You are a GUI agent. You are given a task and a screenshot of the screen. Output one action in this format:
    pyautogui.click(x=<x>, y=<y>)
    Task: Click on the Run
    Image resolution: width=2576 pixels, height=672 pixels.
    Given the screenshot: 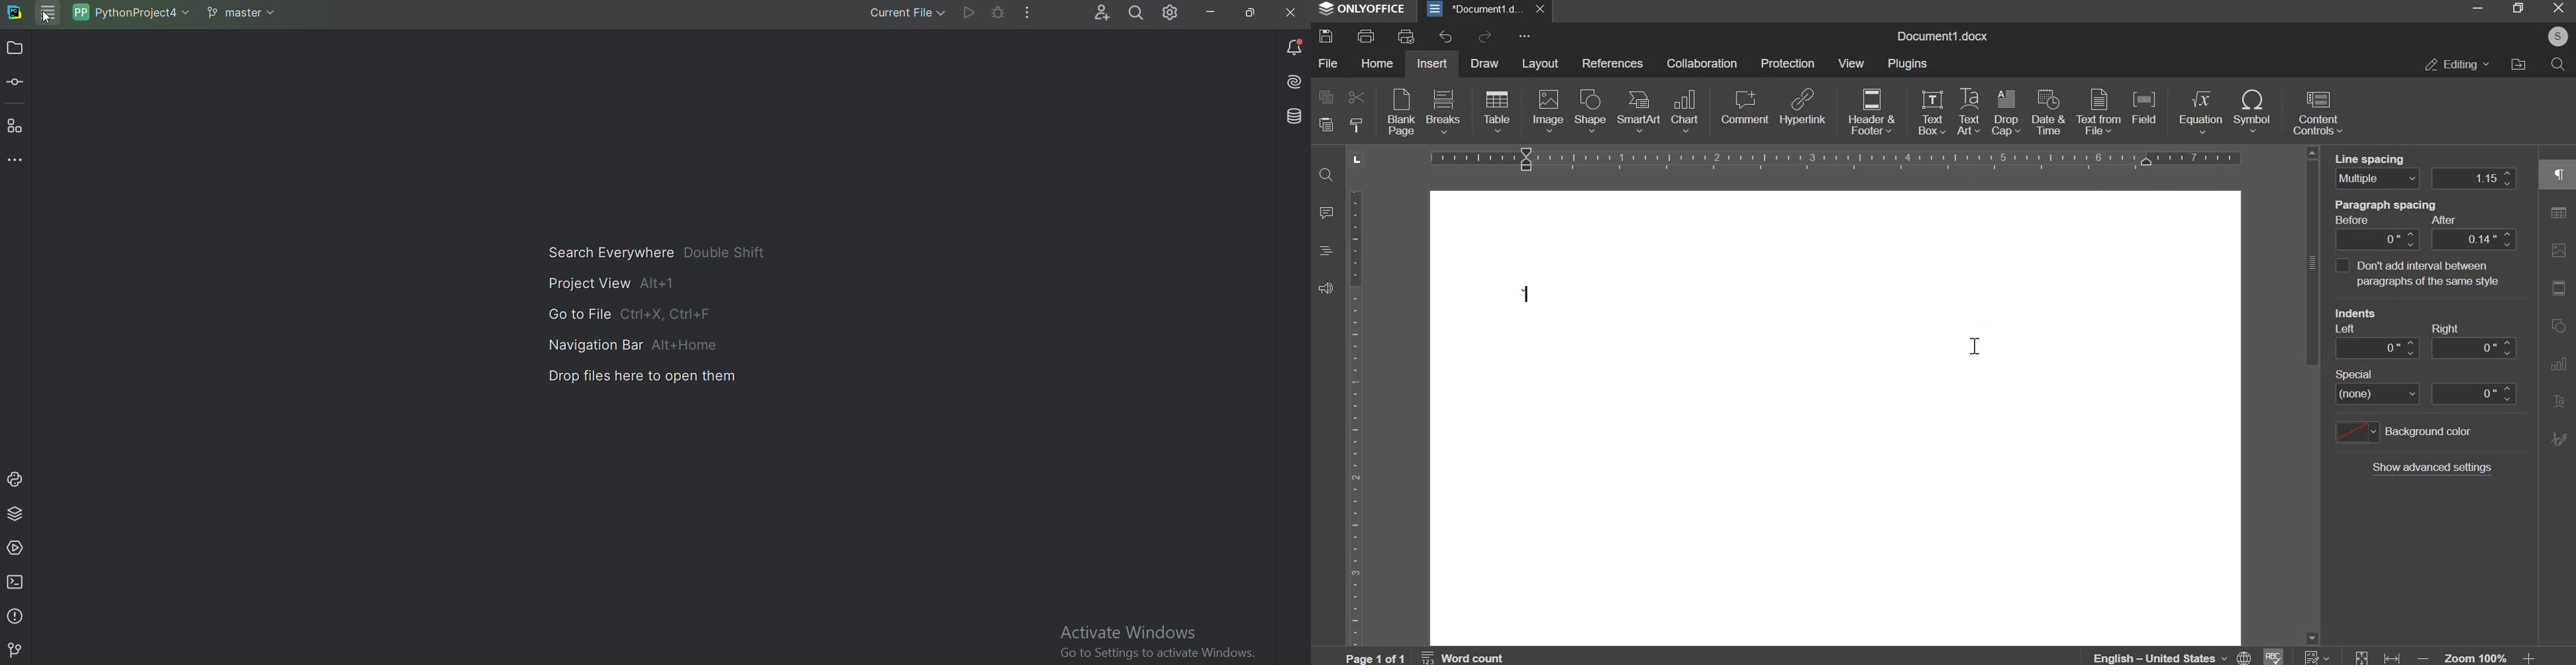 What is the action you would take?
    pyautogui.click(x=965, y=14)
    